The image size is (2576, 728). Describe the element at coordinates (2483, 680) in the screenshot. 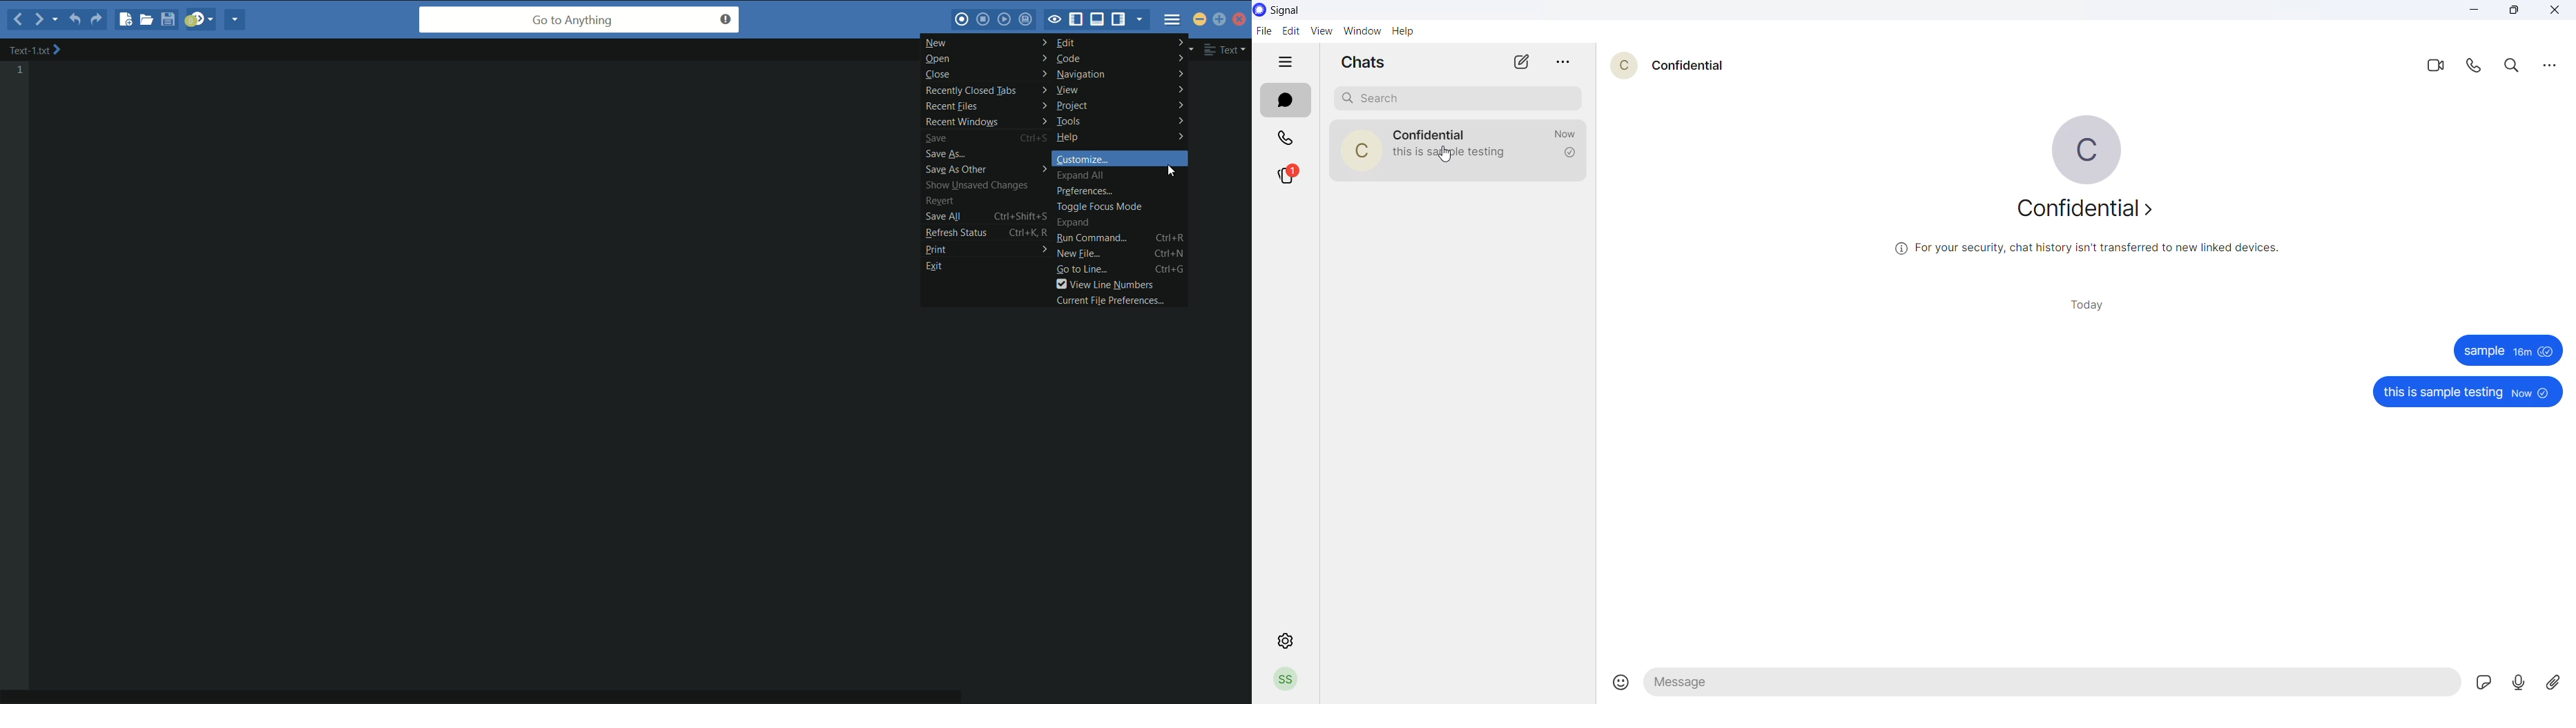

I see `send sticker` at that location.